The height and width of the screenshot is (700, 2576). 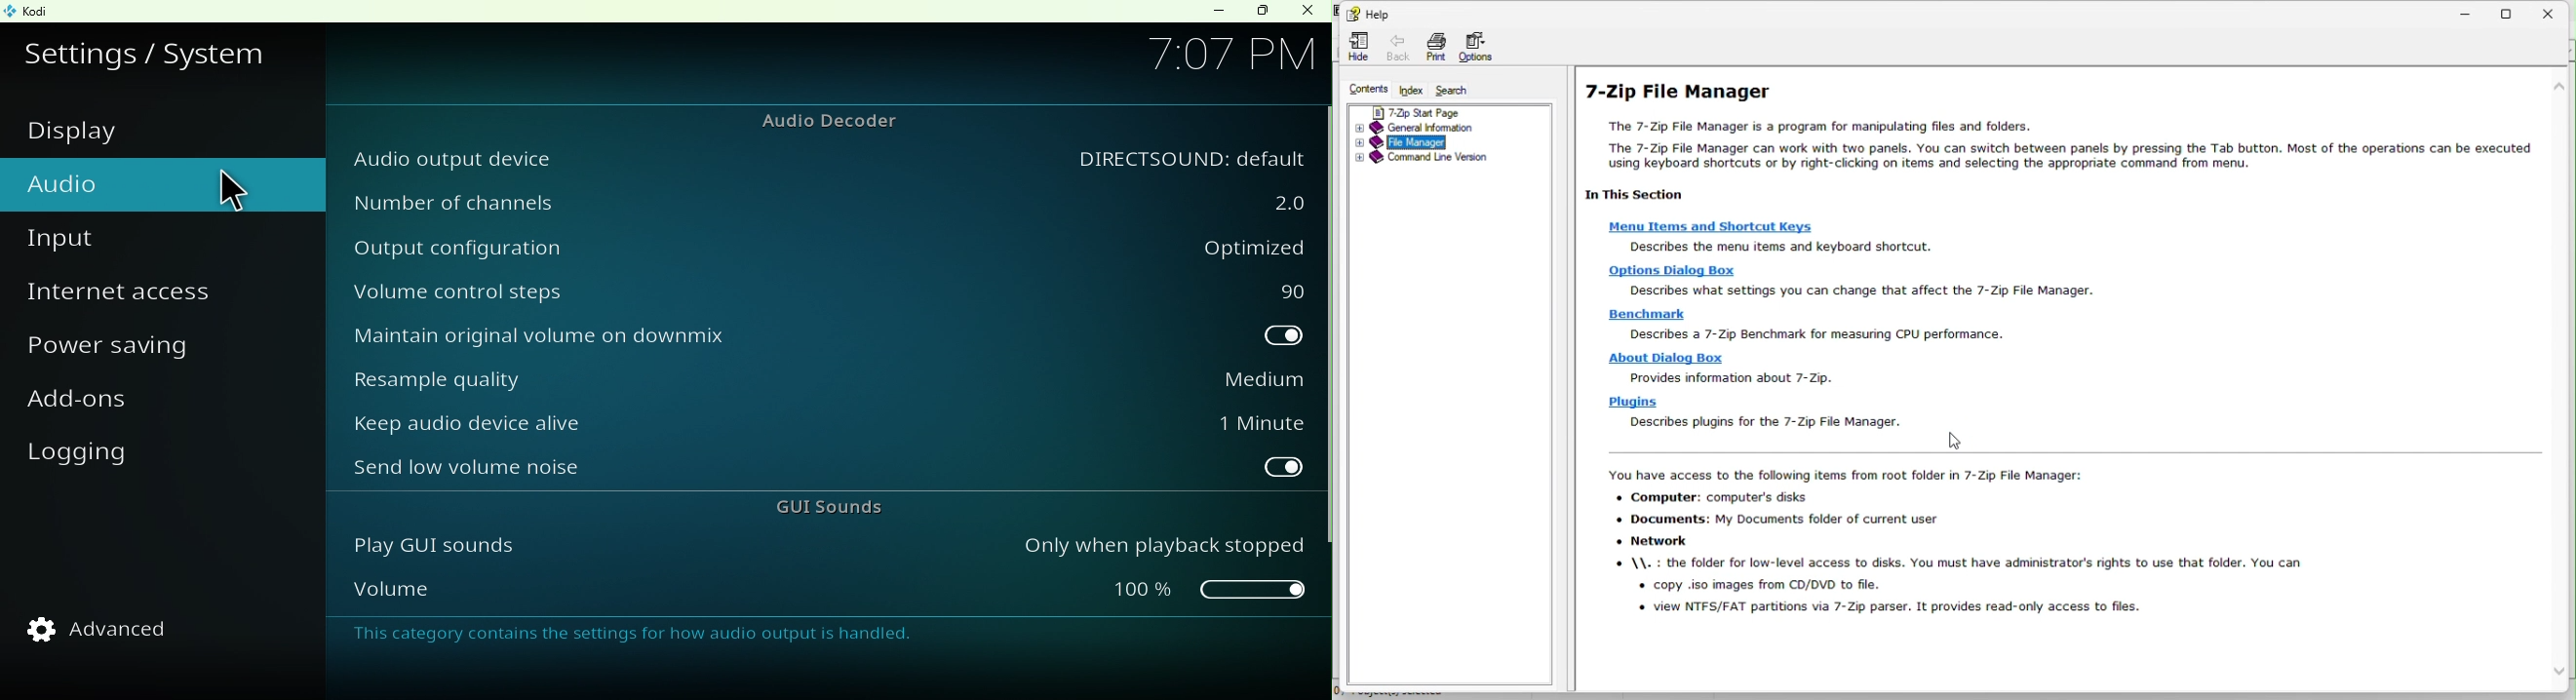 I want to click on 1 Minute, so click(x=1194, y=425).